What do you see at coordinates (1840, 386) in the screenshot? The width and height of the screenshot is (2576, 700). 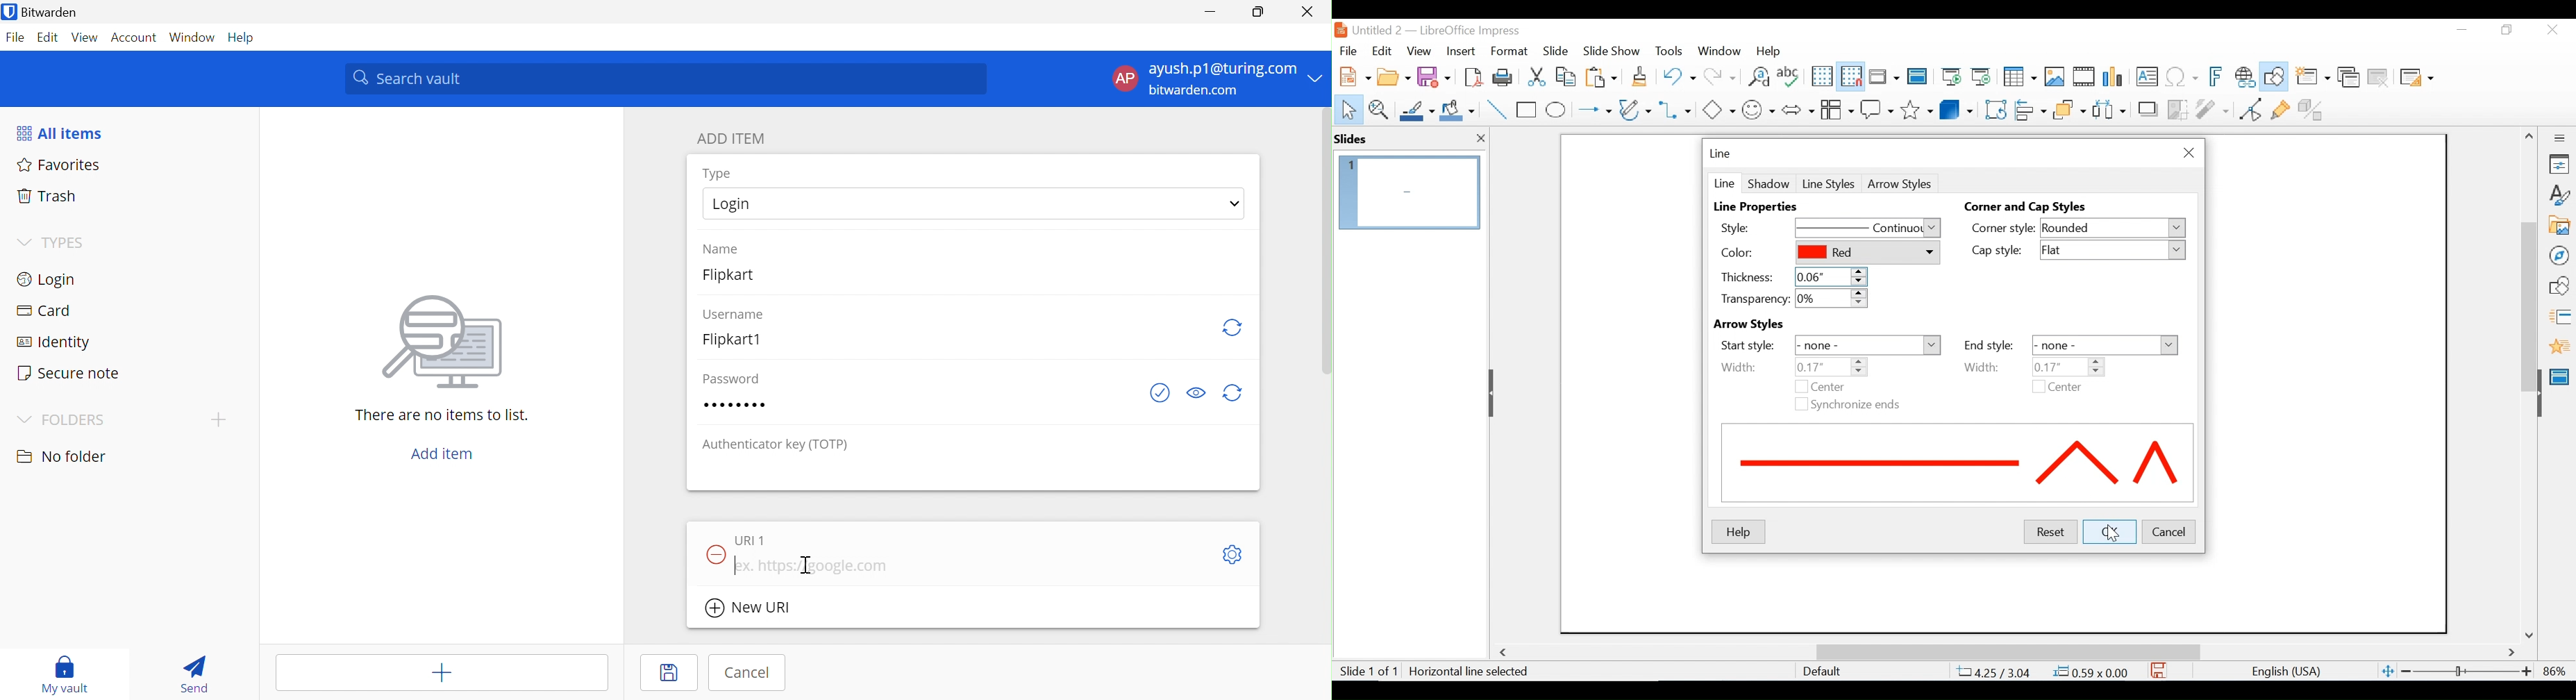 I see `Center` at bounding box center [1840, 386].